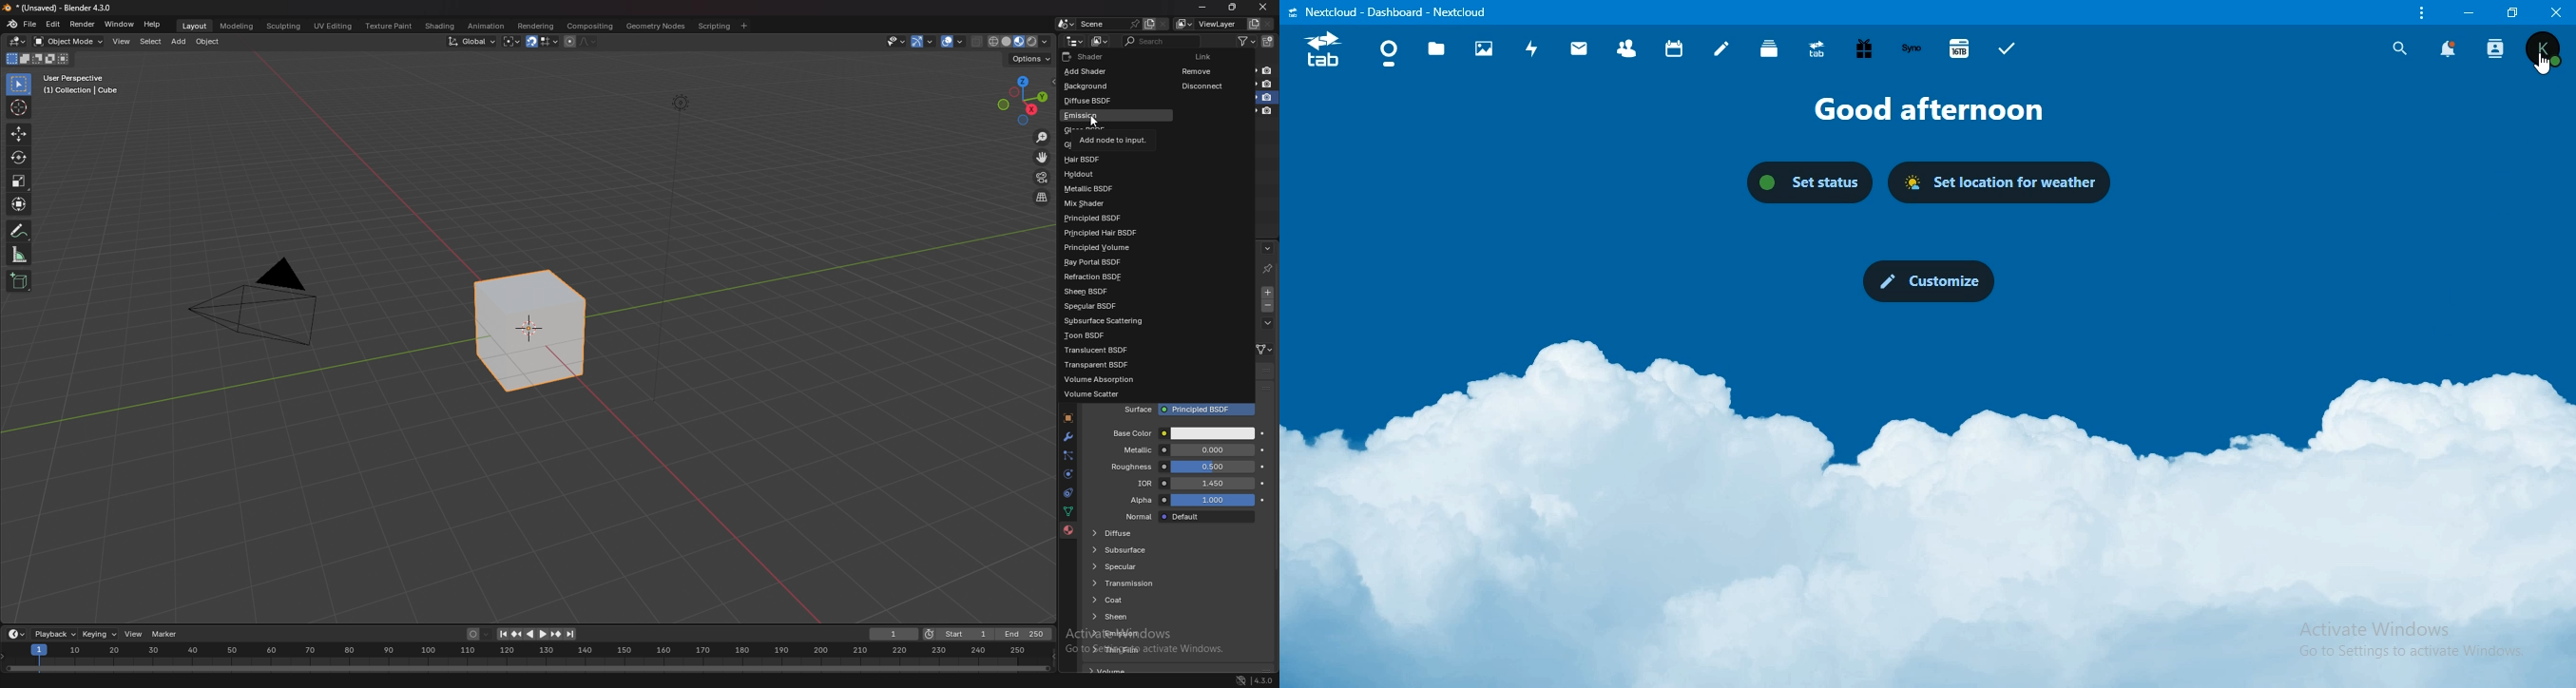 This screenshot has height=700, width=2576. What do you see at coordinates (1108, 23) in the screenshot?
I see `scene` at bounding box center [1108, 23].